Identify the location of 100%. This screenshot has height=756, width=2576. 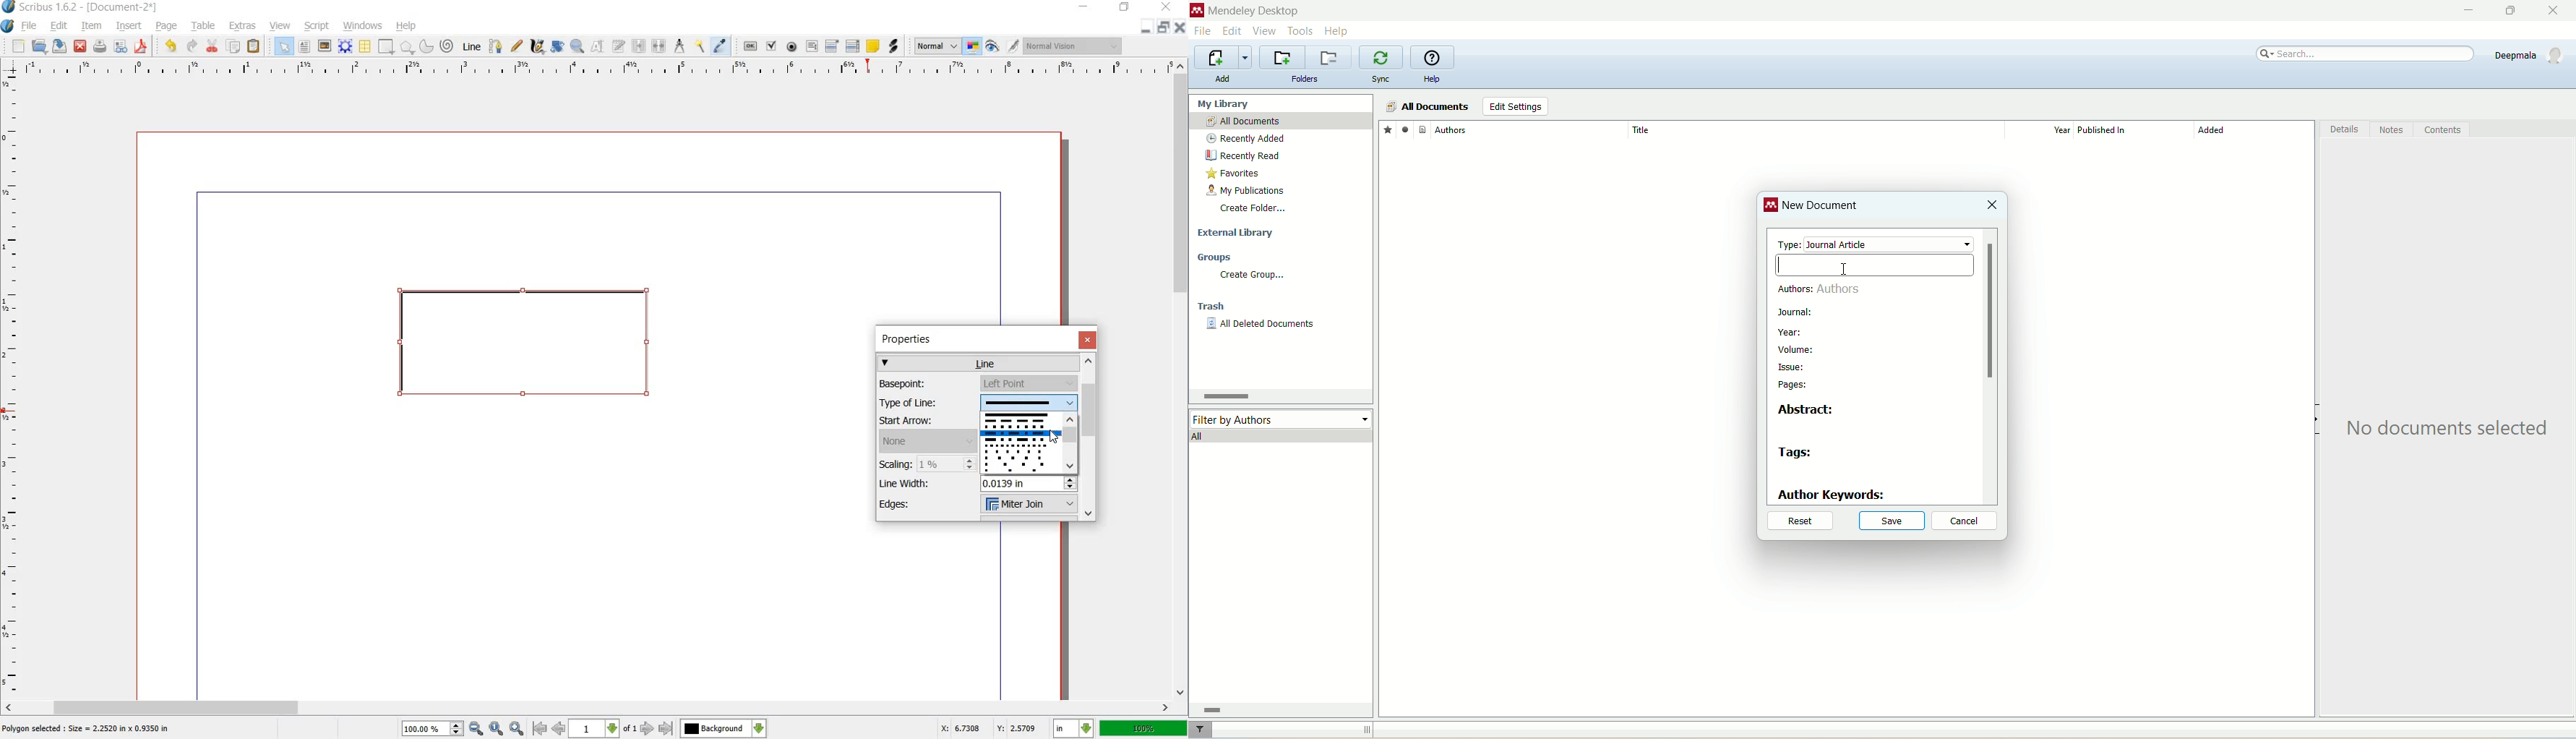
(1143, 729).